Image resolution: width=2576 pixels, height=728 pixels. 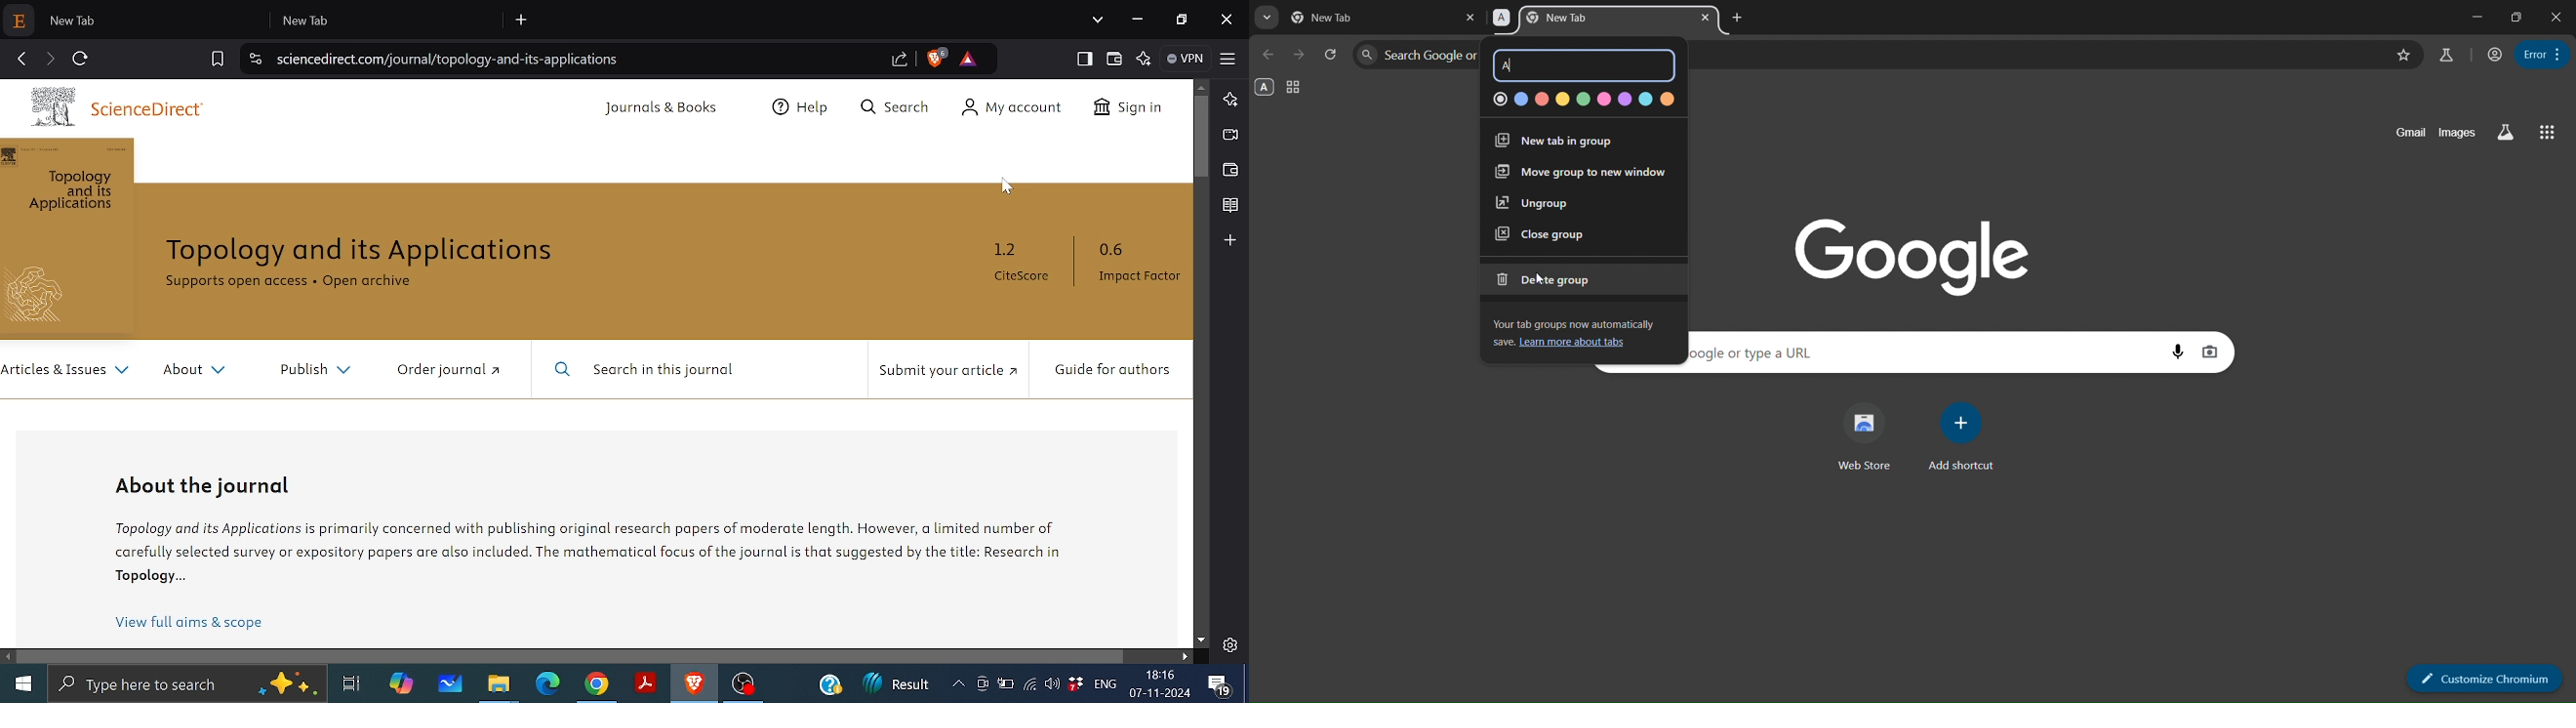 What do you see at coordinates (1031, 685) in the screenshot?
I see `` at bounding box center [1031, 685].